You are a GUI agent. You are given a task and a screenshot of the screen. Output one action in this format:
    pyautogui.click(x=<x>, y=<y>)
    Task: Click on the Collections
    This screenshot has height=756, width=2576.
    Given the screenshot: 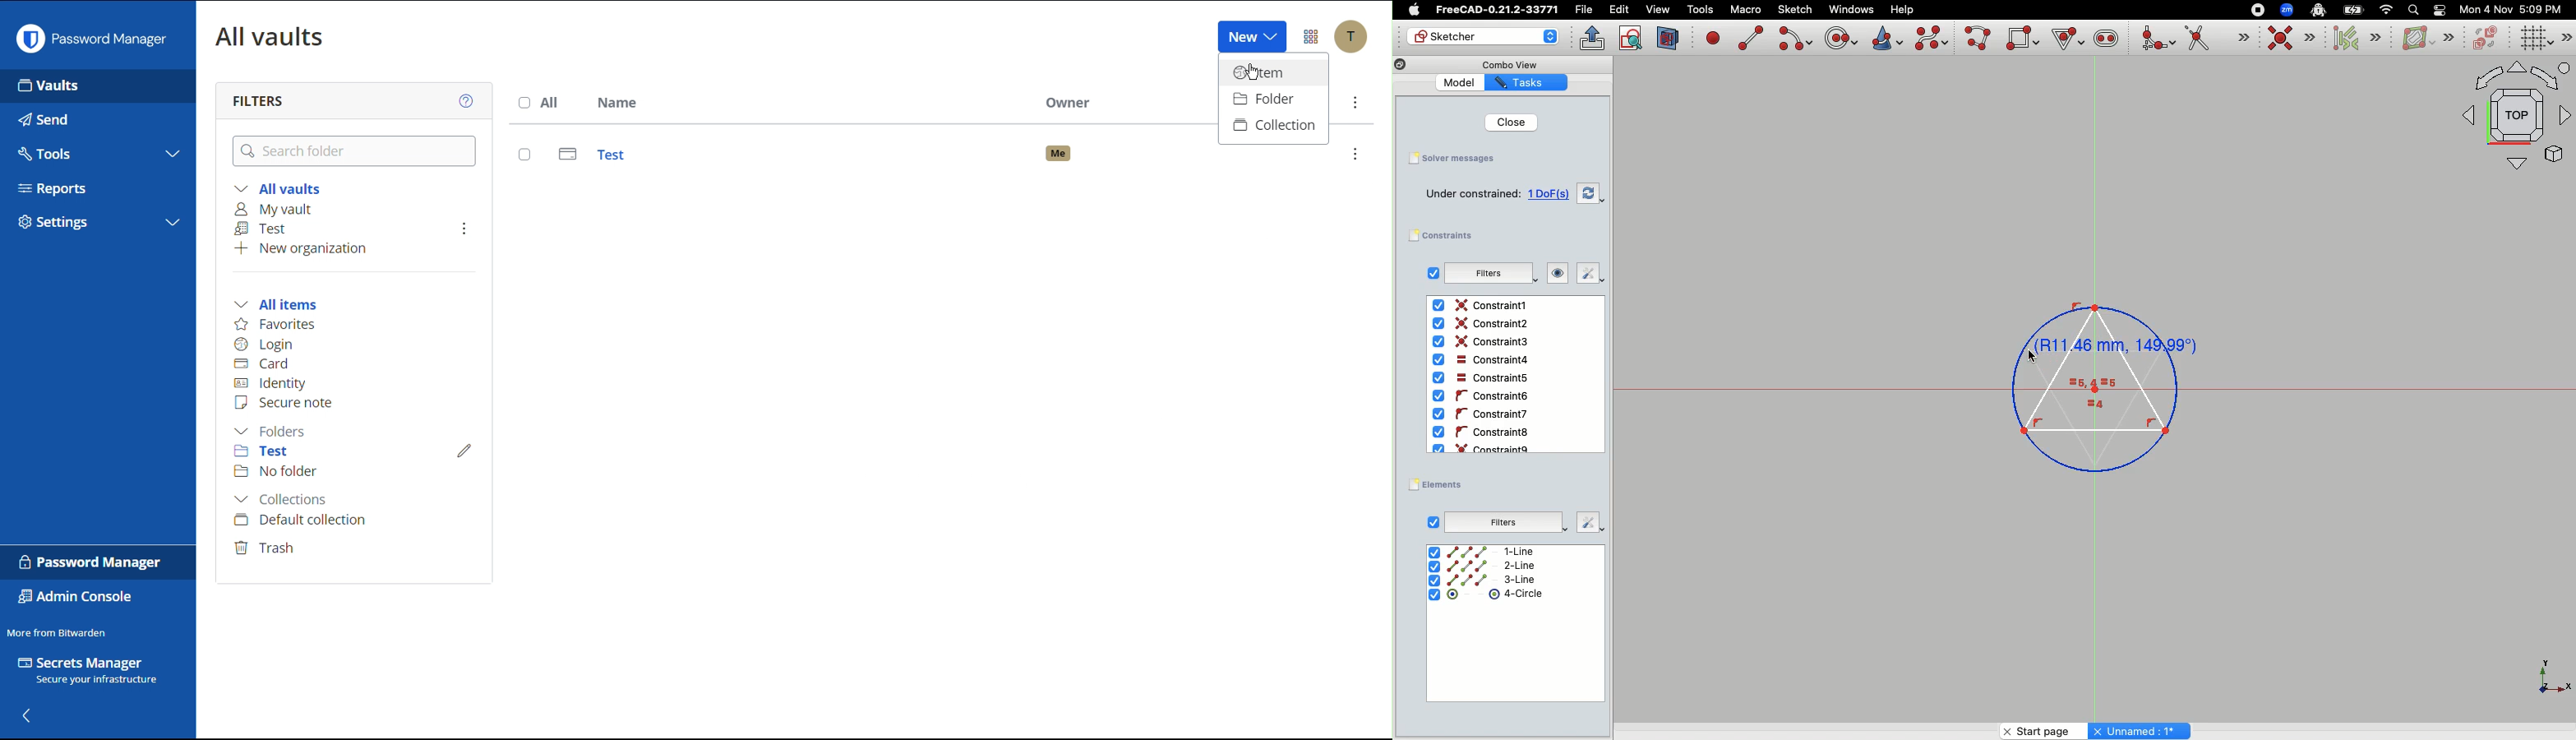 What is the action you would take?
    pyautogui.click(x=287, y=501)
    